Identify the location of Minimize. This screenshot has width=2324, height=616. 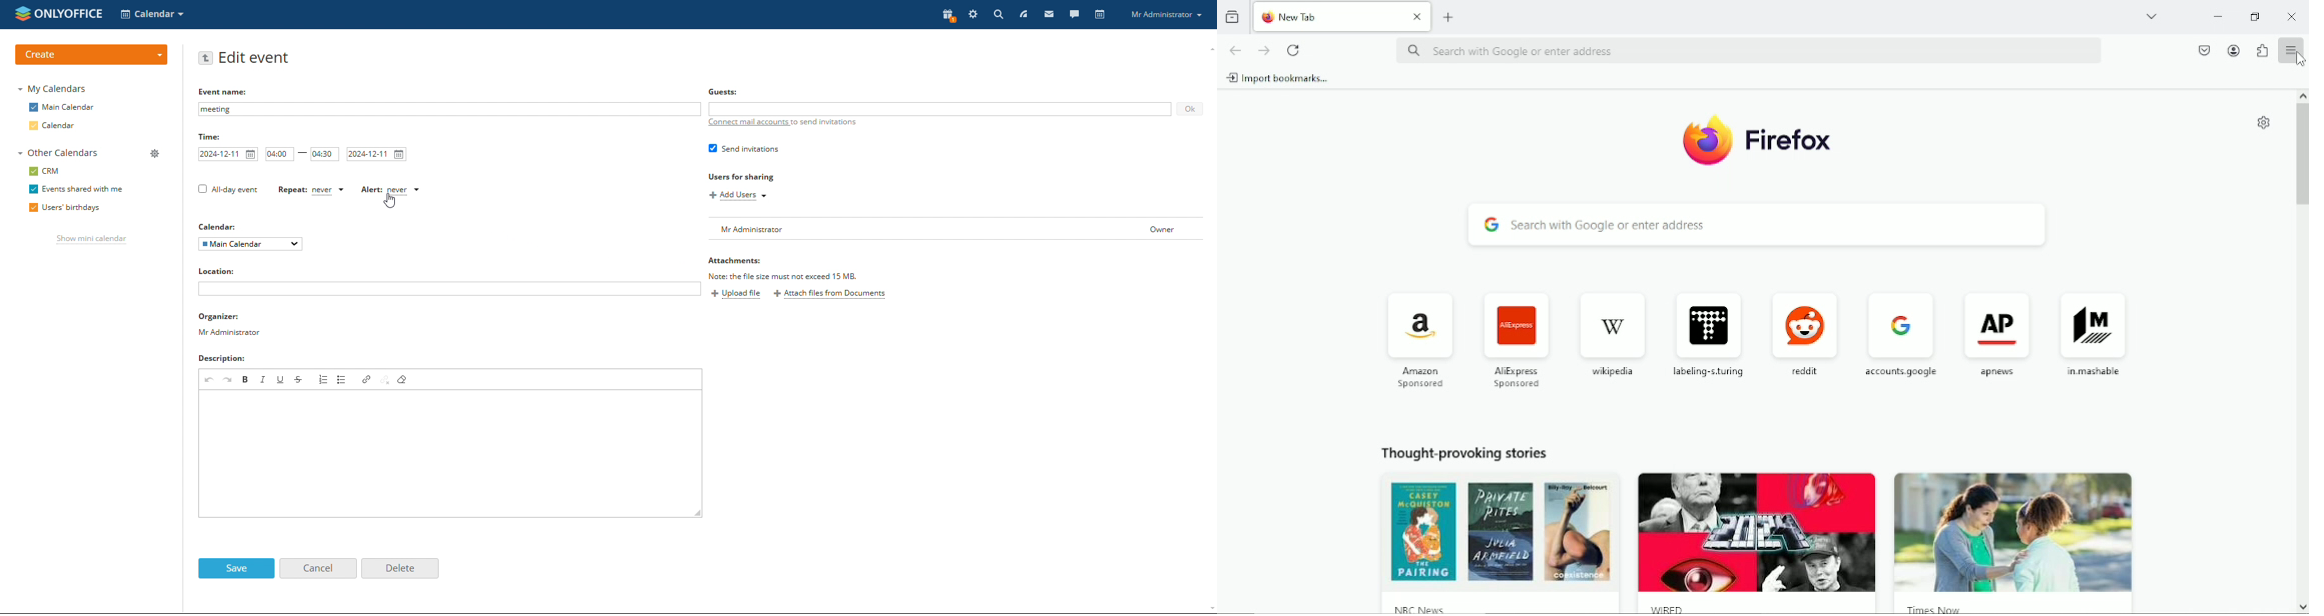
(2217, 16).